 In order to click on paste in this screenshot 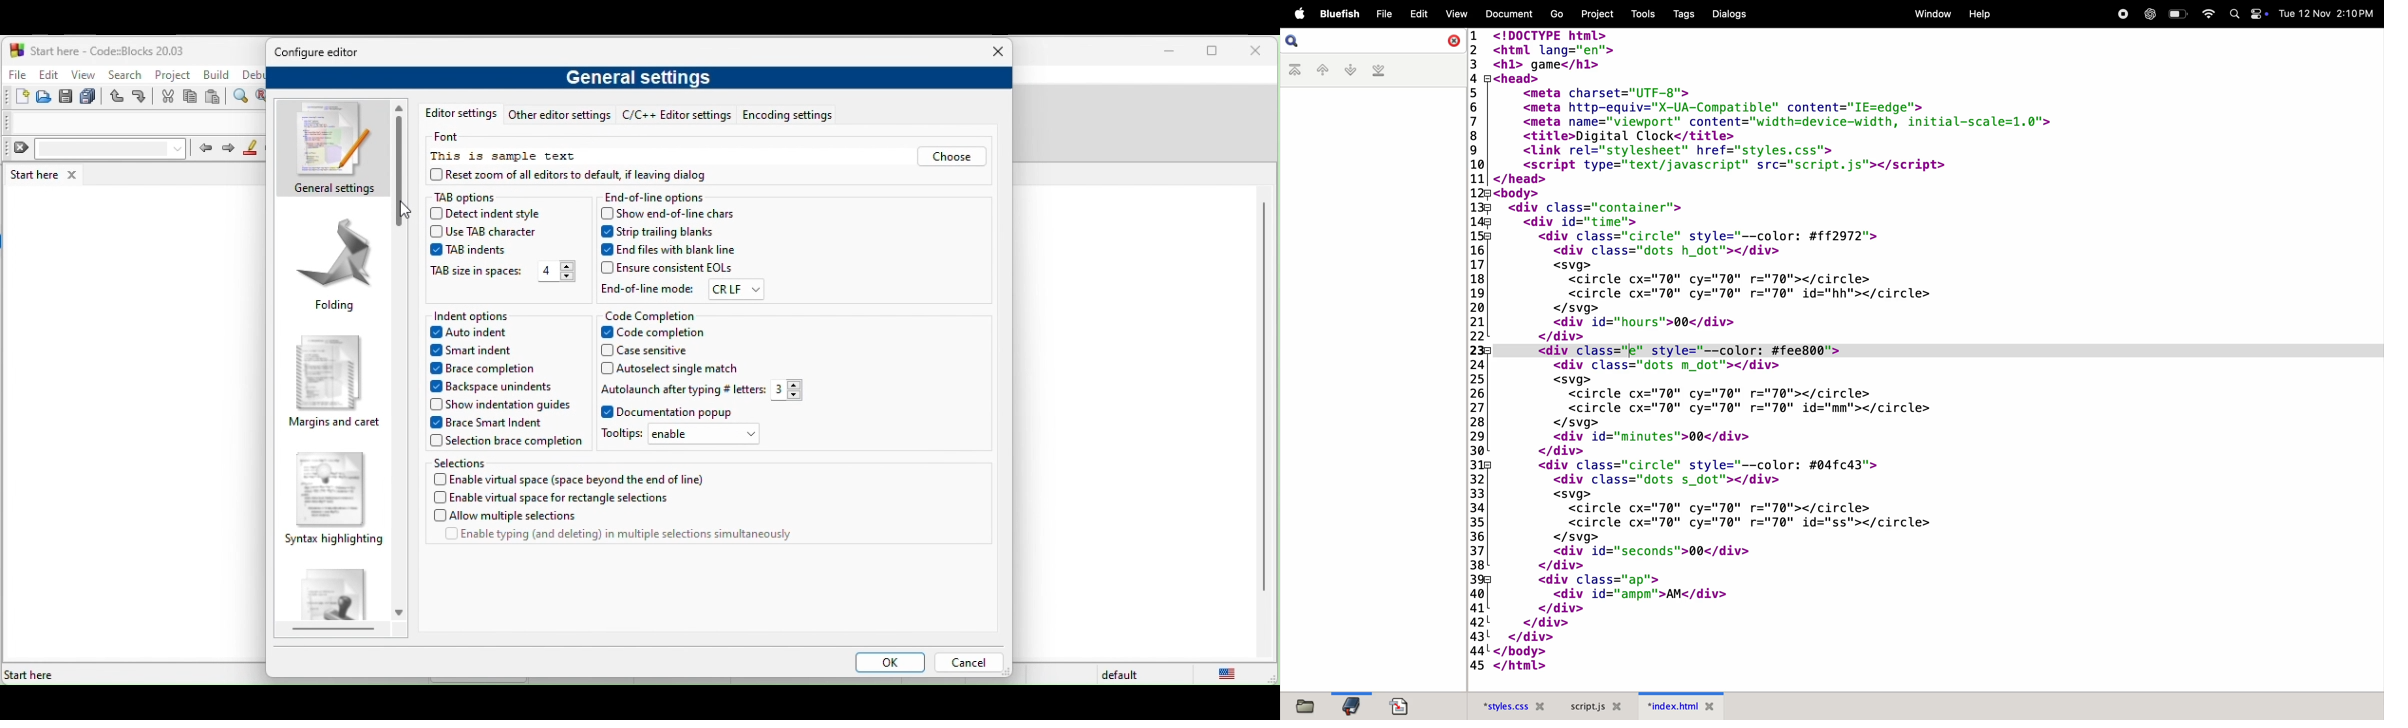, I will do `click(214, 98)`.